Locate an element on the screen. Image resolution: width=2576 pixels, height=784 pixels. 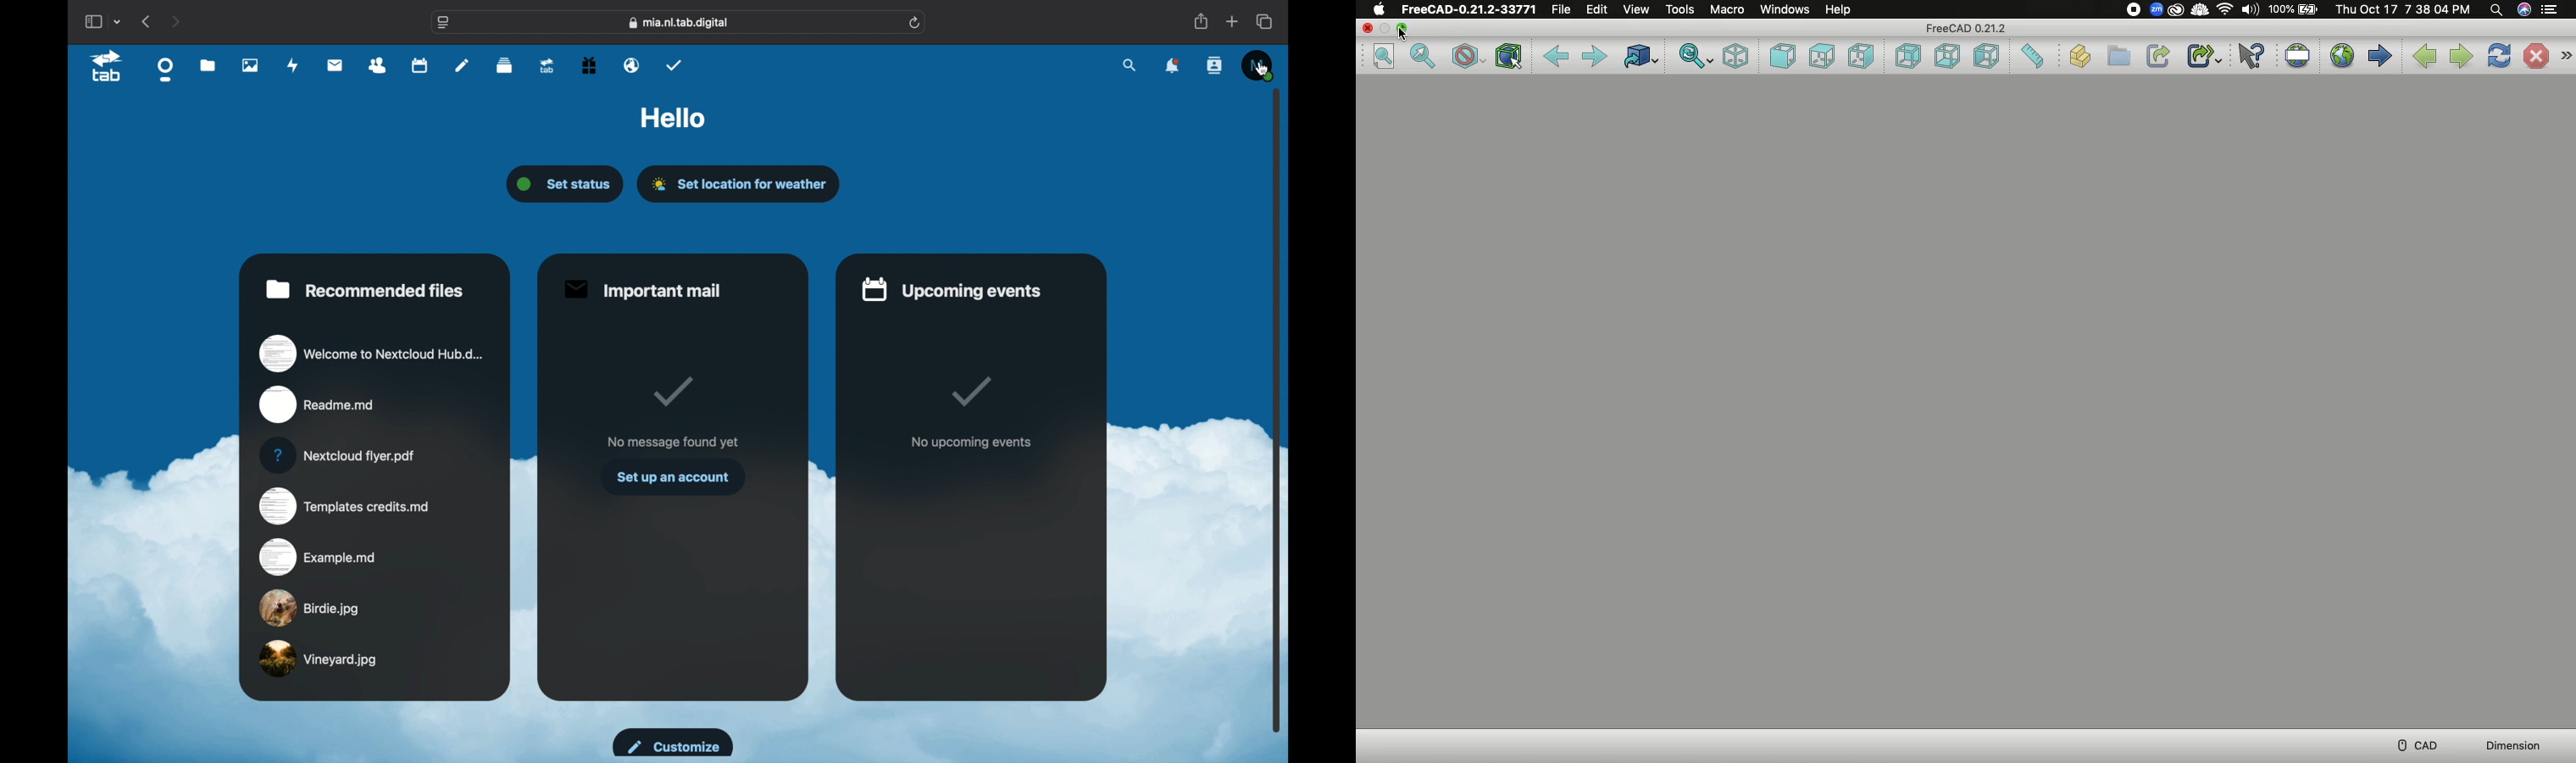
Go to linked object is located at coordinates (1641, 57).